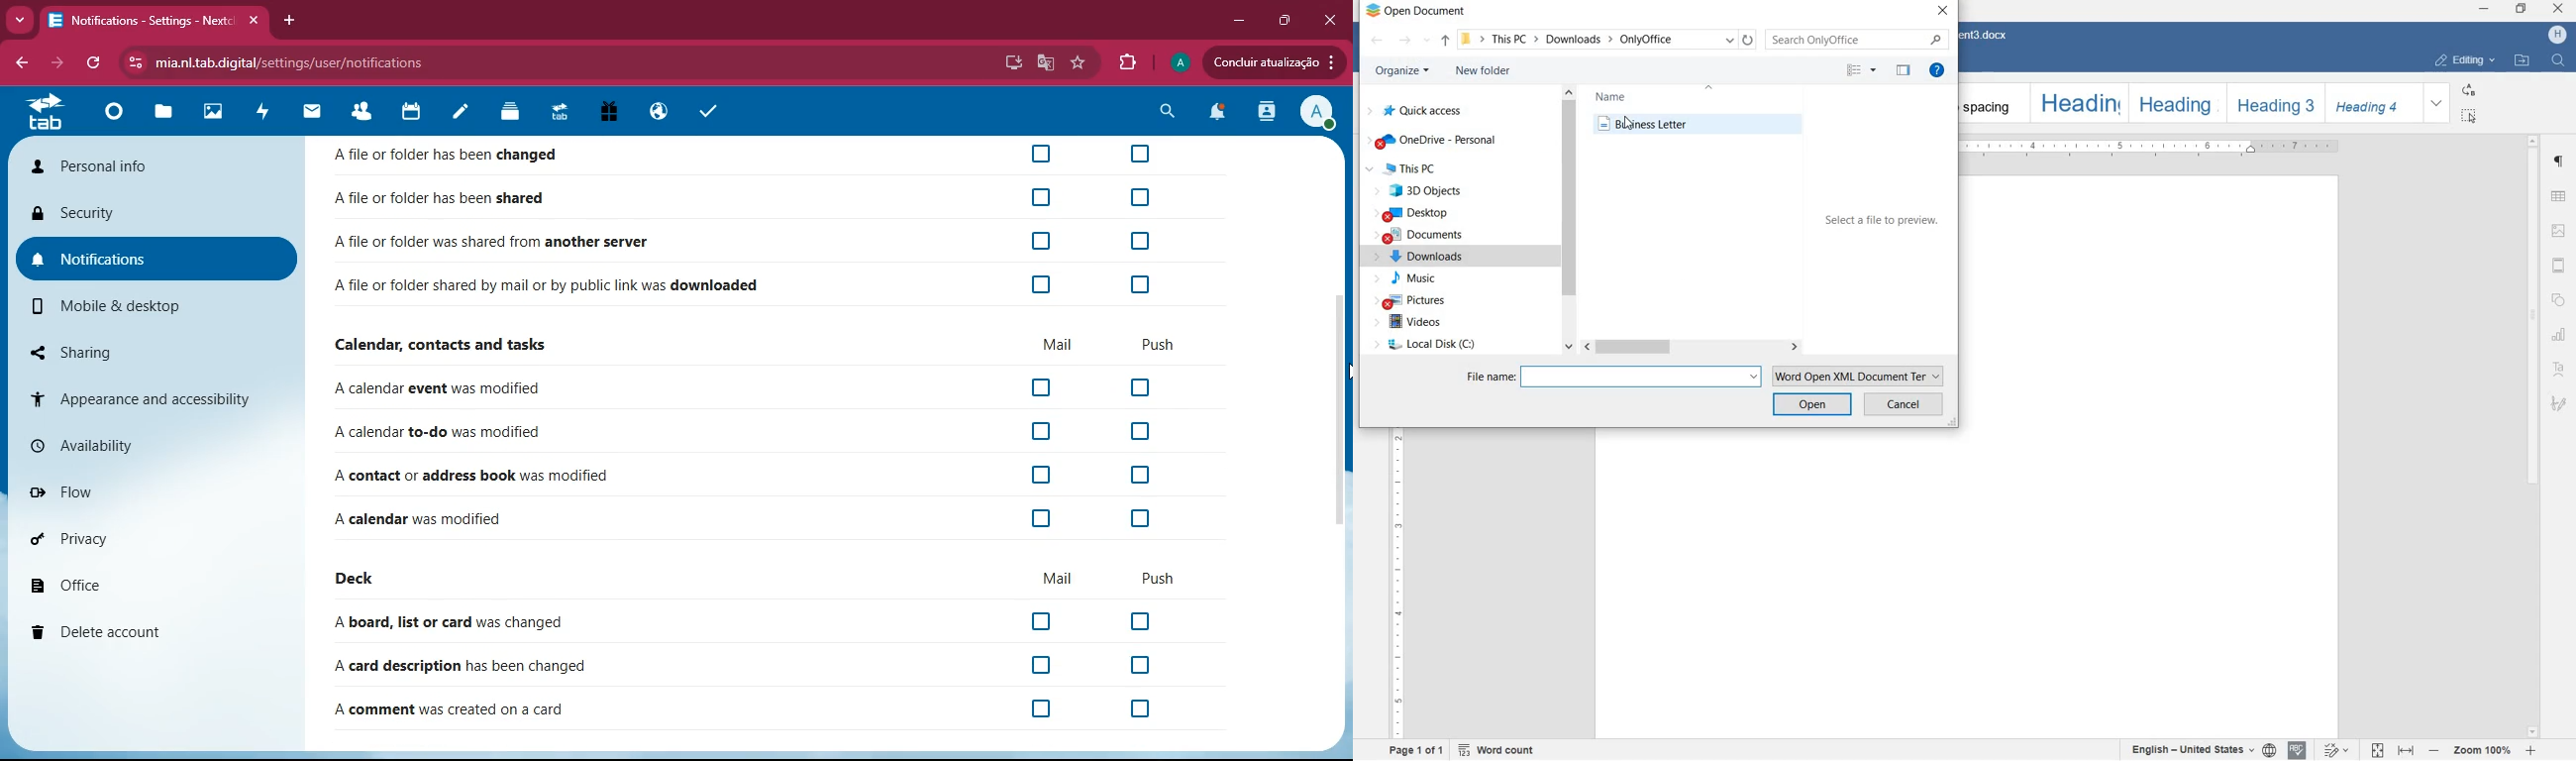 The width and height of the screenshot is (2576, 784). I want to click on personal info, so click(125, 166).